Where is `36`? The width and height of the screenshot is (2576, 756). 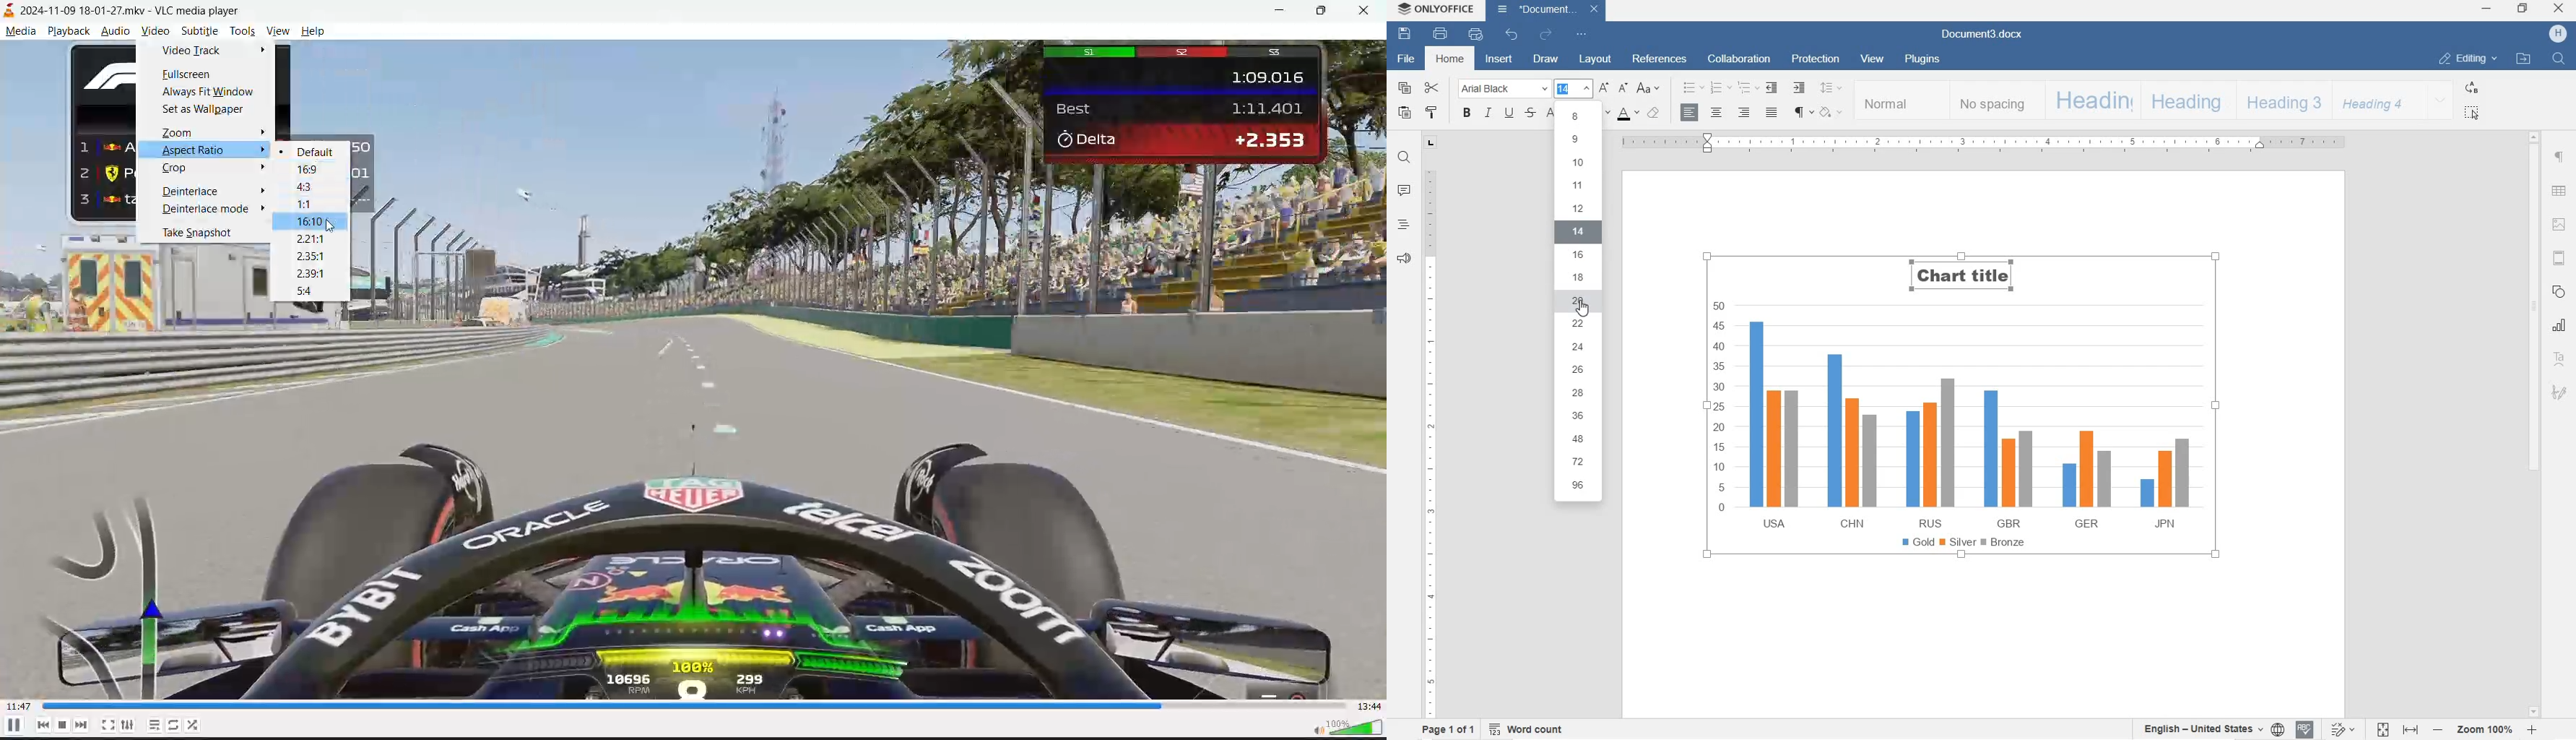 36 is located at coordinates (1579, 416).